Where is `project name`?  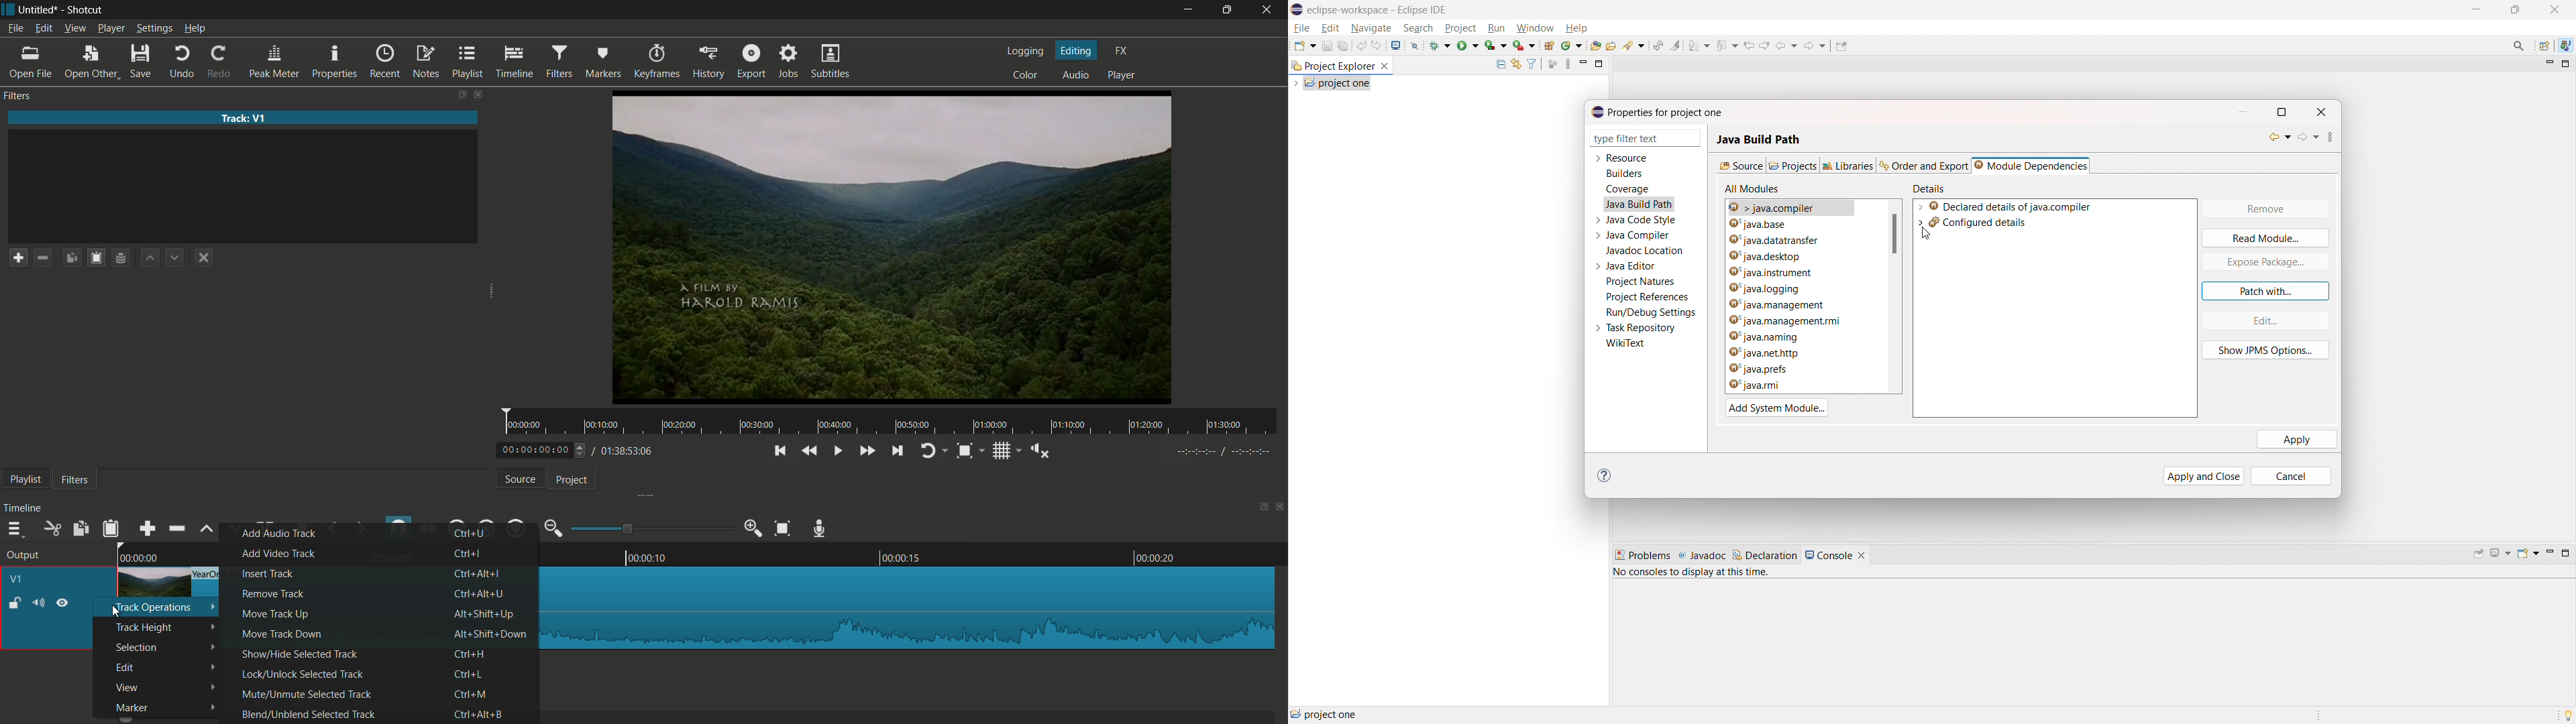 project name is located at coordinates (38, 9).